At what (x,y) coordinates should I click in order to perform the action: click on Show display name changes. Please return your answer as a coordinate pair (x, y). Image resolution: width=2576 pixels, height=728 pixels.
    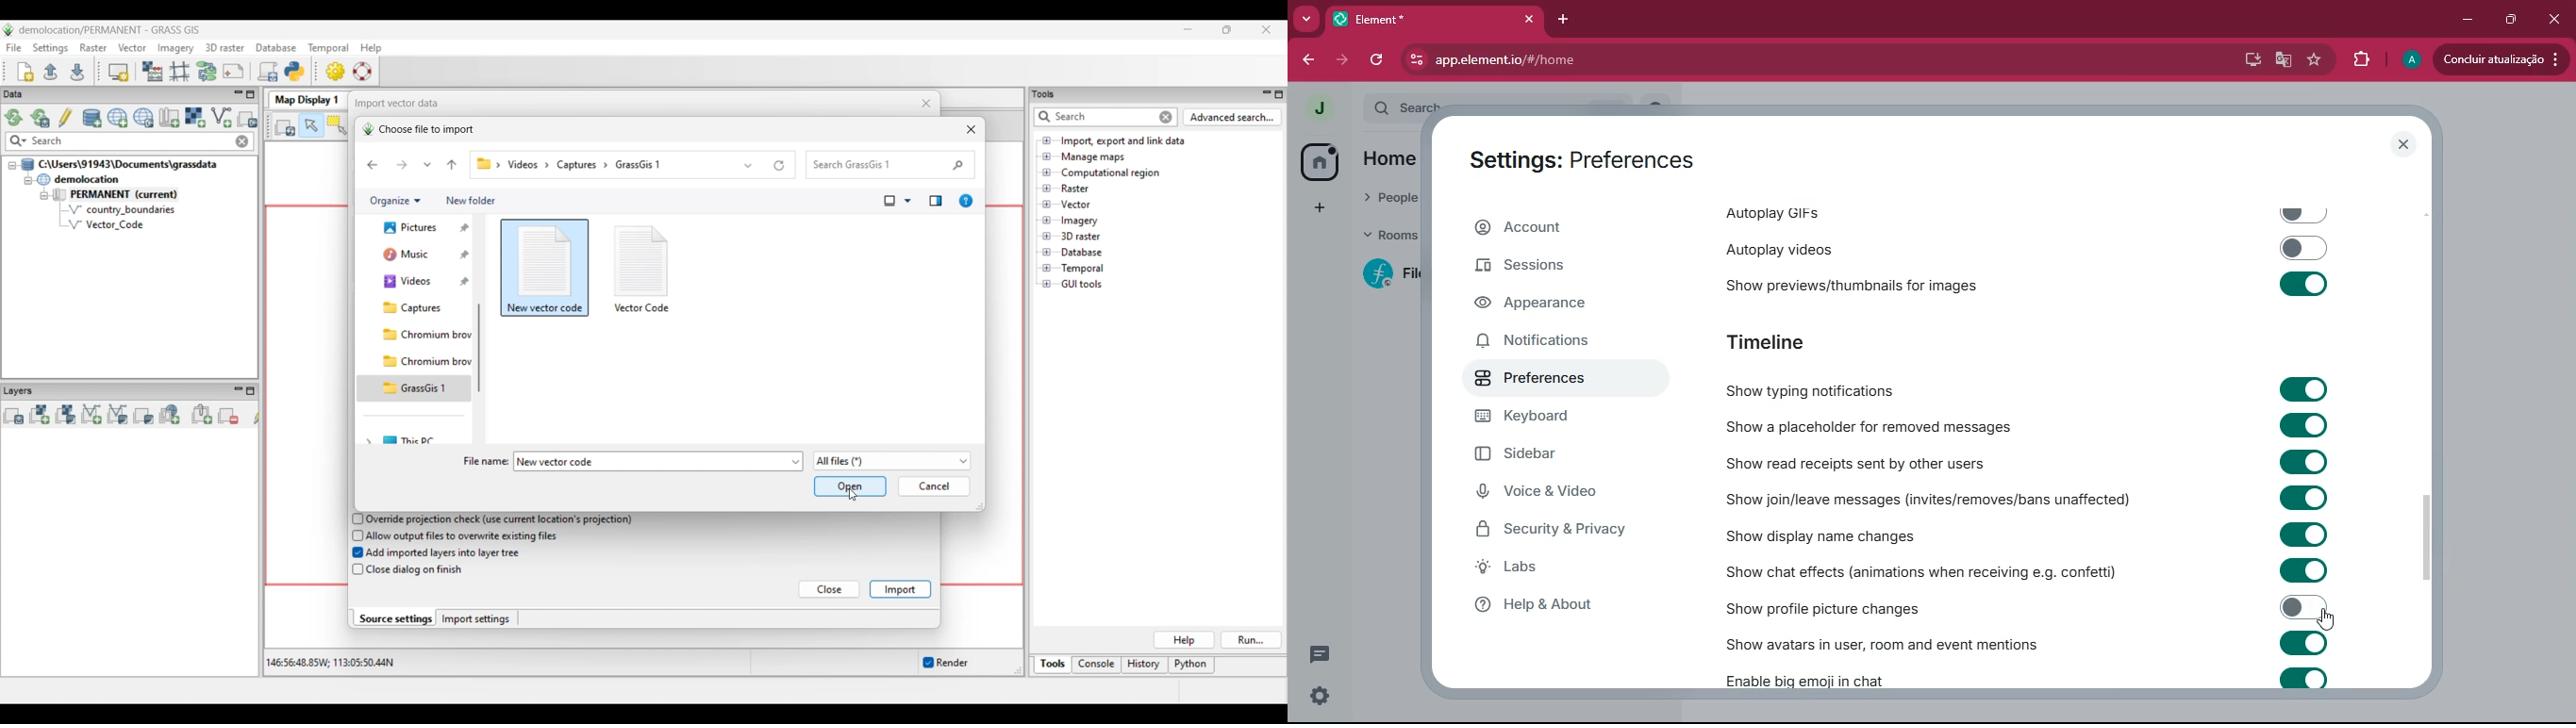
    Looking at the image, I should click on (2026, 535).